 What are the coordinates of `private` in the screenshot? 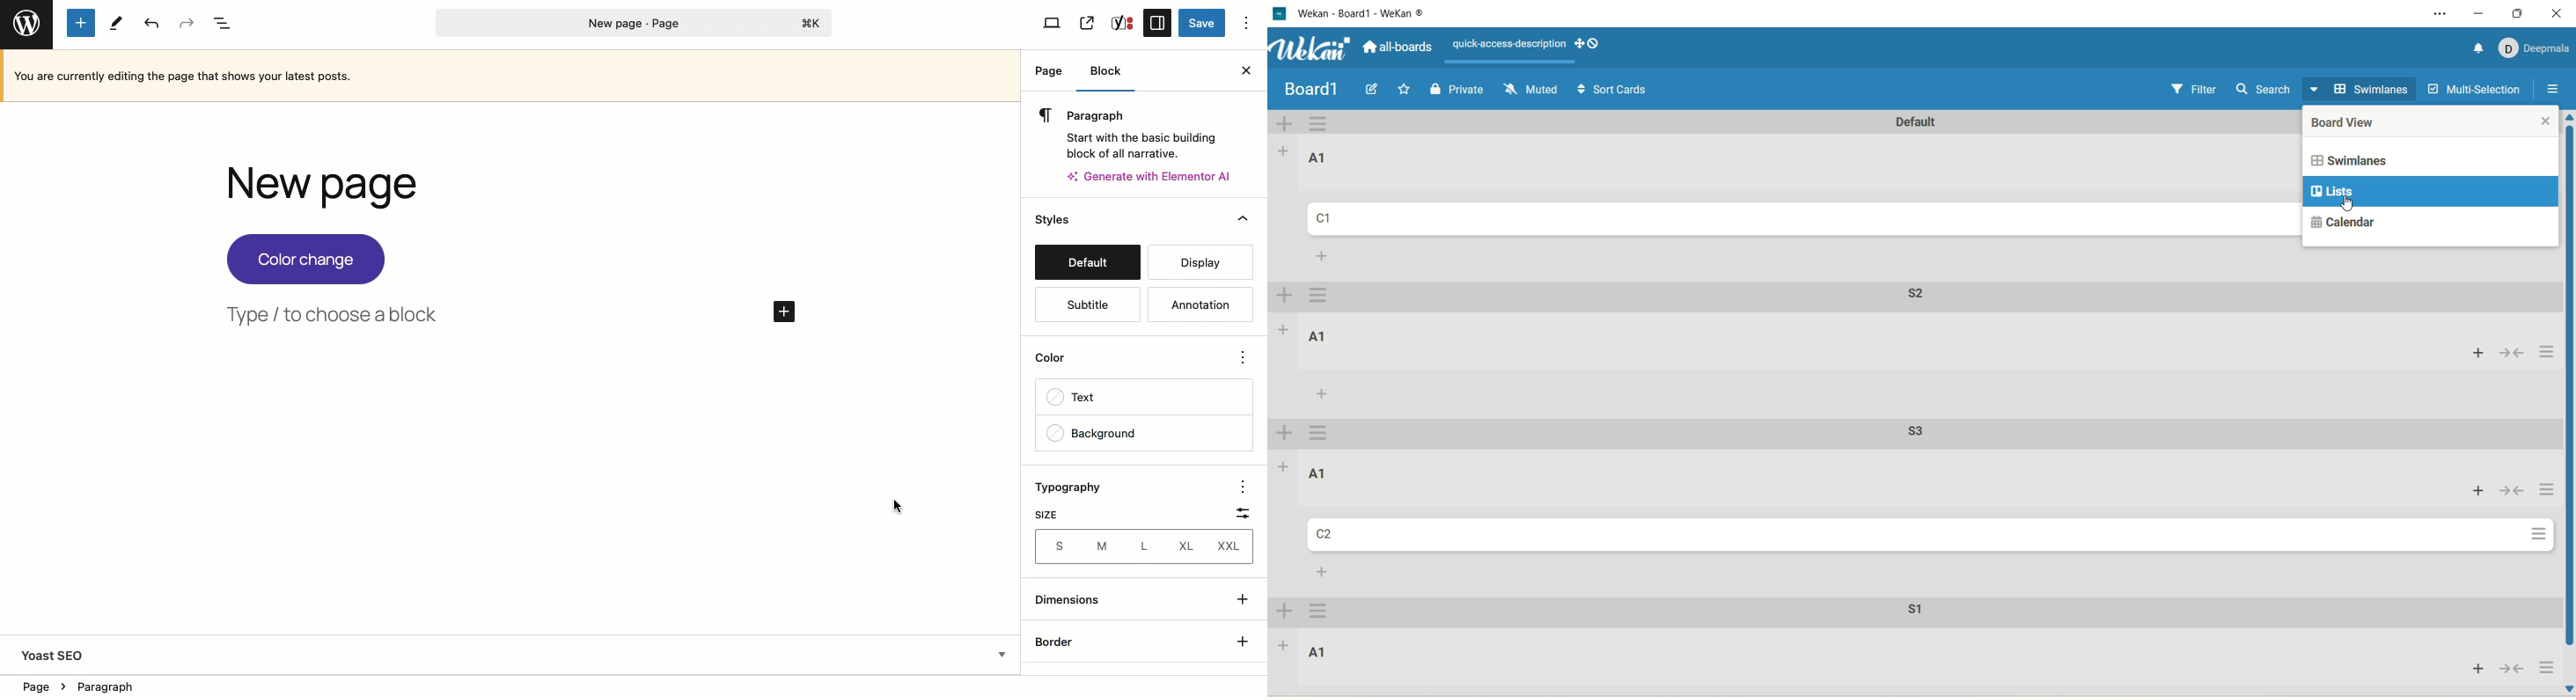 It's located at (1459, 89).